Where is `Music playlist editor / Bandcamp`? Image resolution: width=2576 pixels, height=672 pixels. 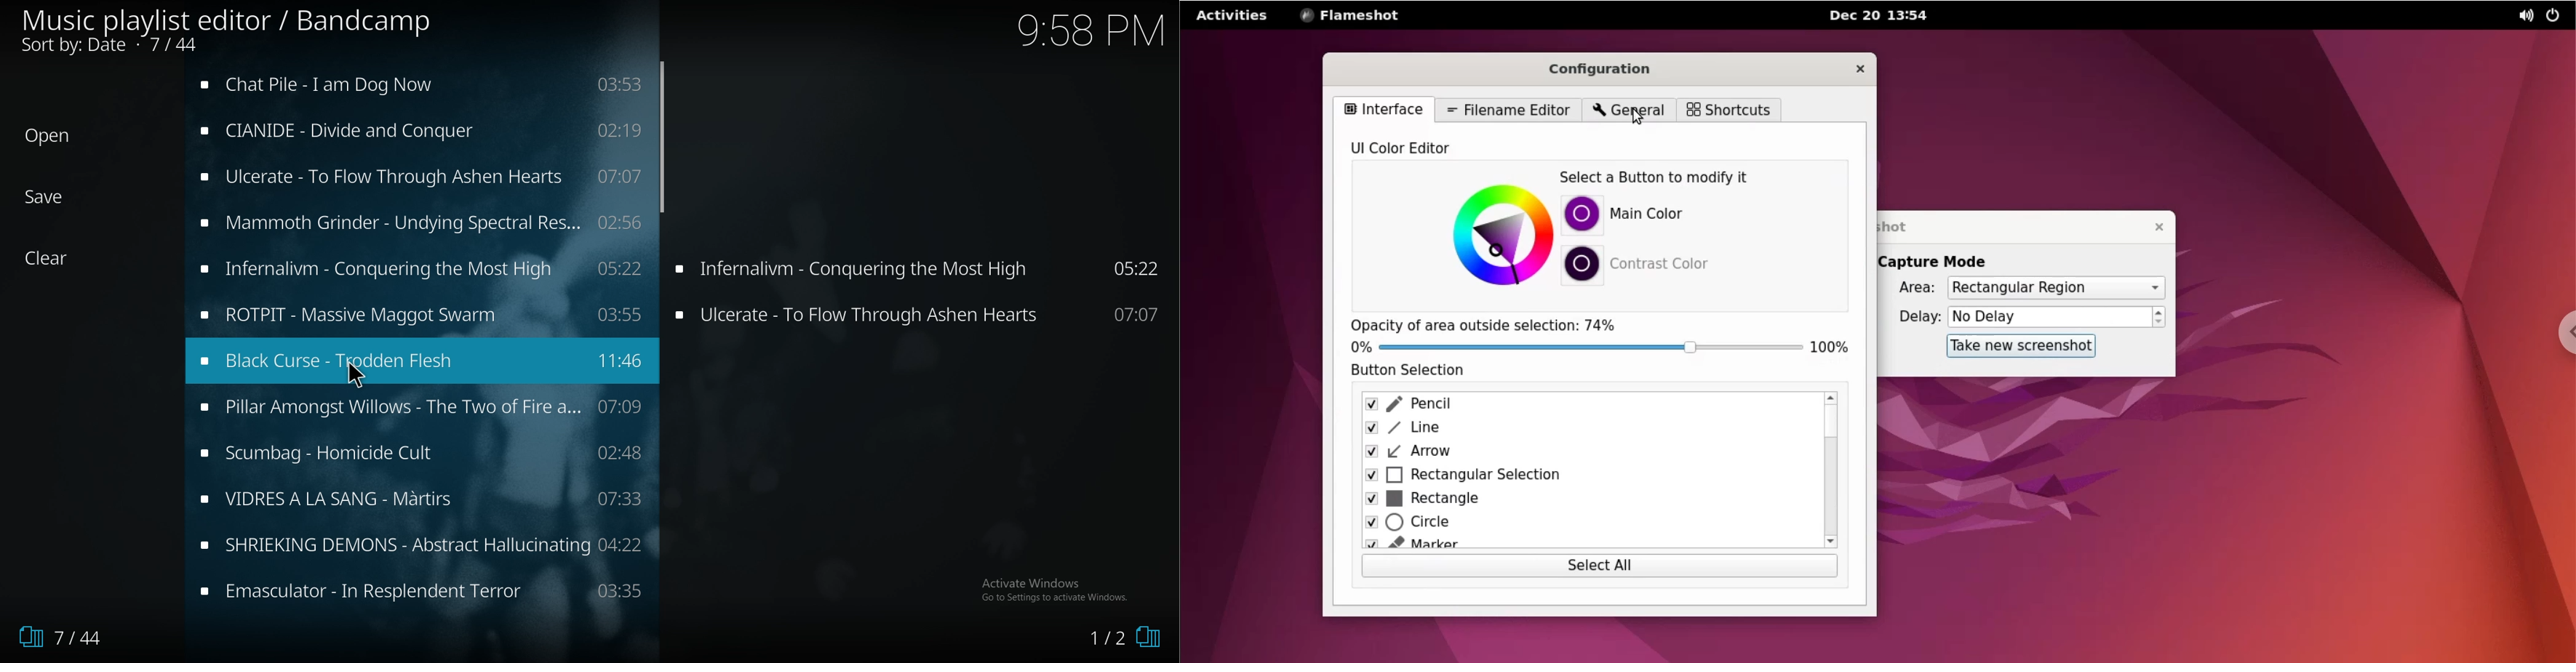 Music playlist editor / Bandcamp is located at coordinates (227, 21).